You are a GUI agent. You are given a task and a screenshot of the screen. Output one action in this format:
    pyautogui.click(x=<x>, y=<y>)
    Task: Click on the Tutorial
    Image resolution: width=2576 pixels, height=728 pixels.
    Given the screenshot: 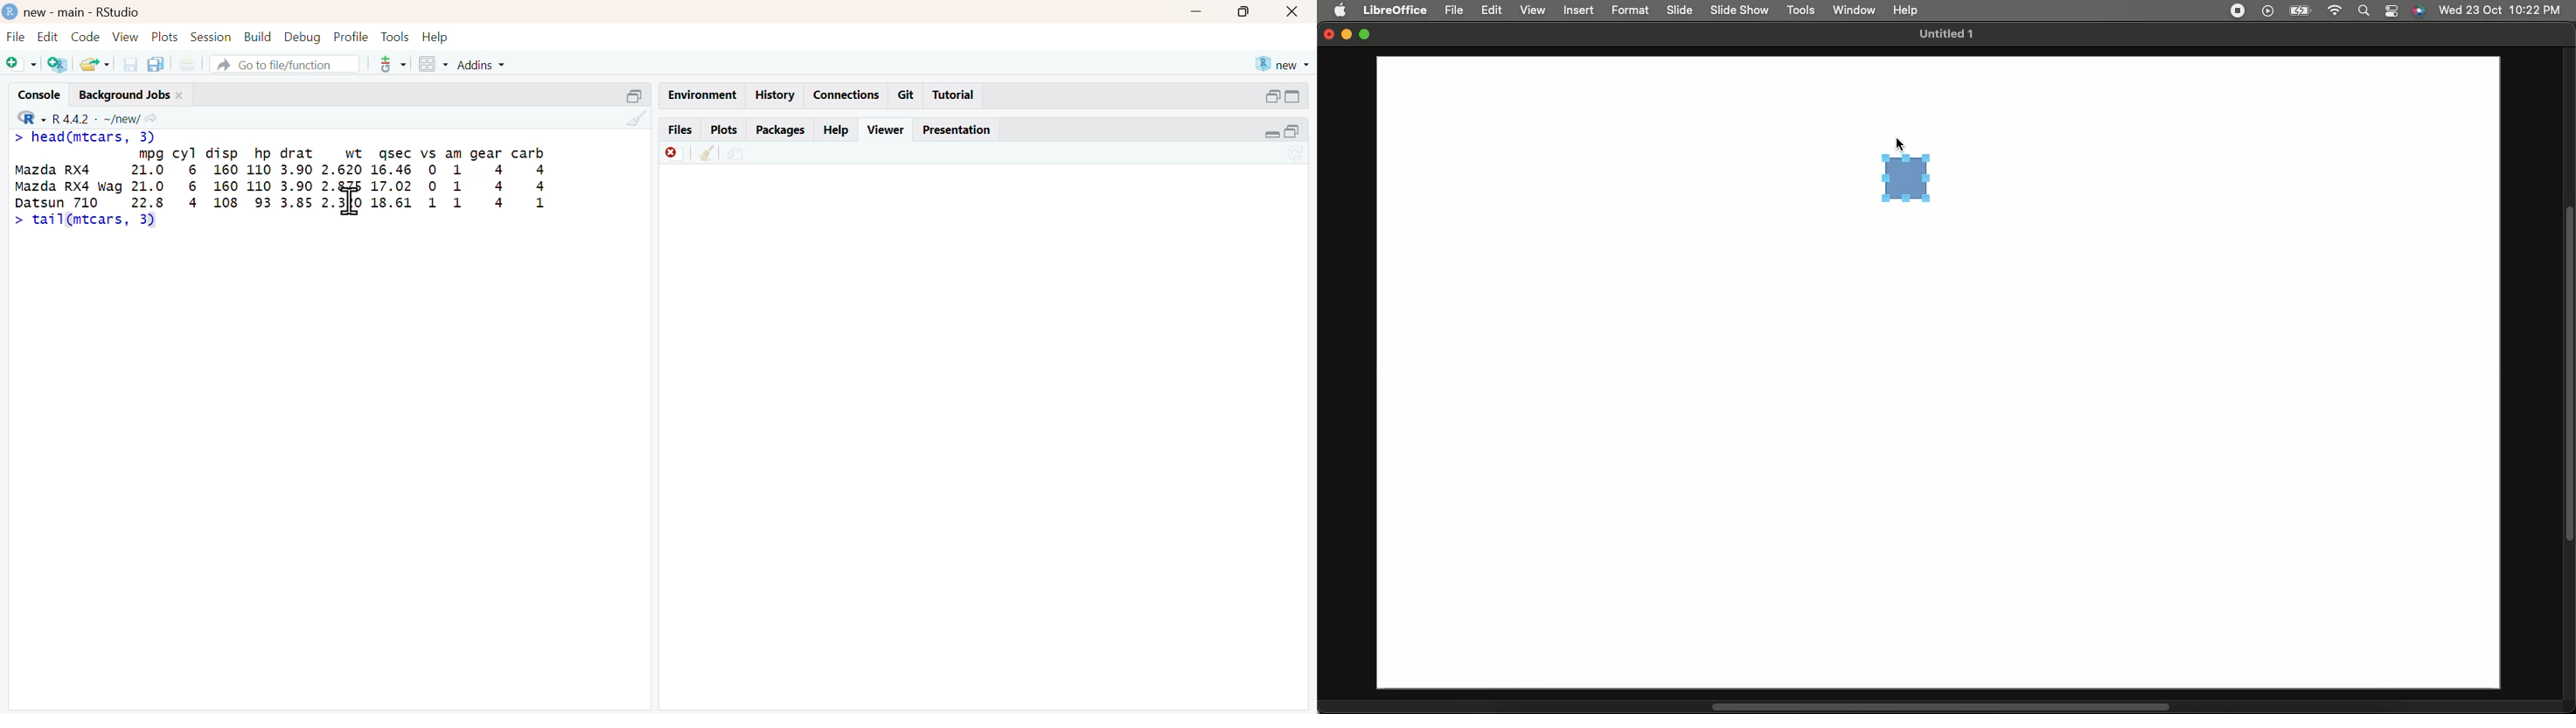 What is the action you would take?
    pyautogui.click(x=956, y=95)
    